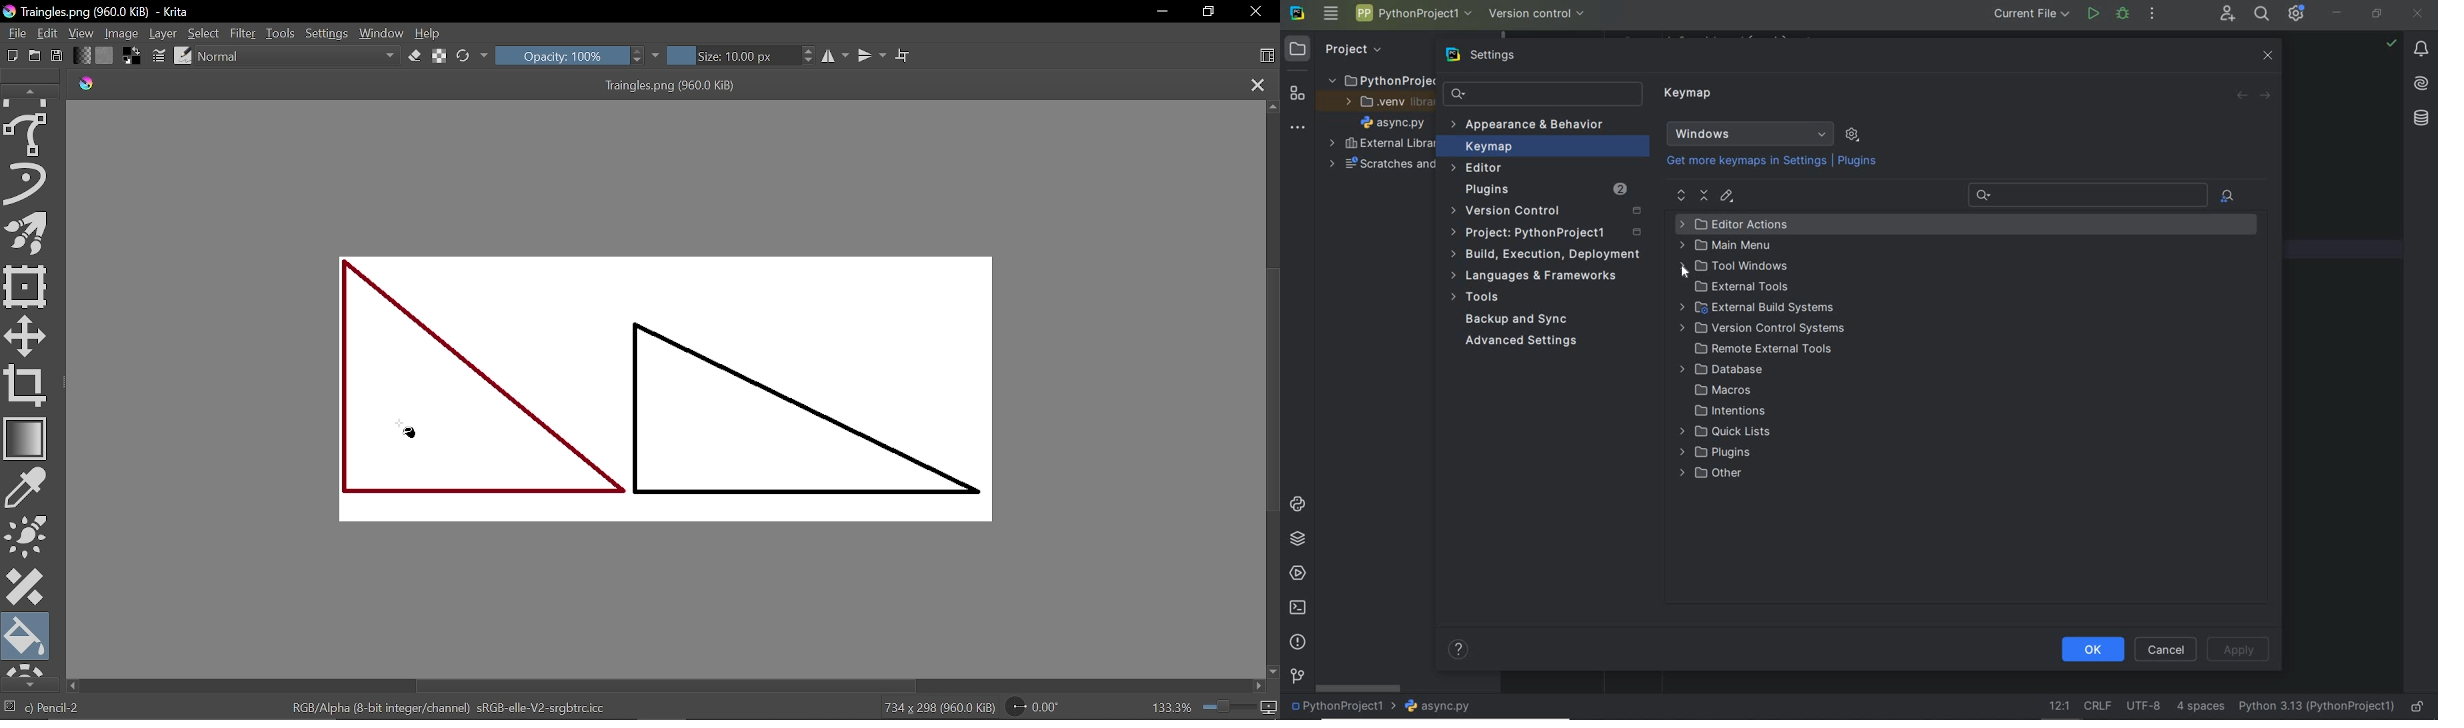 Image resolution: width=2464 pixels, height=728 pixels. Describe the element at coordinates (1267, 708) in the screenshot. I see `Pixel size` at that location.